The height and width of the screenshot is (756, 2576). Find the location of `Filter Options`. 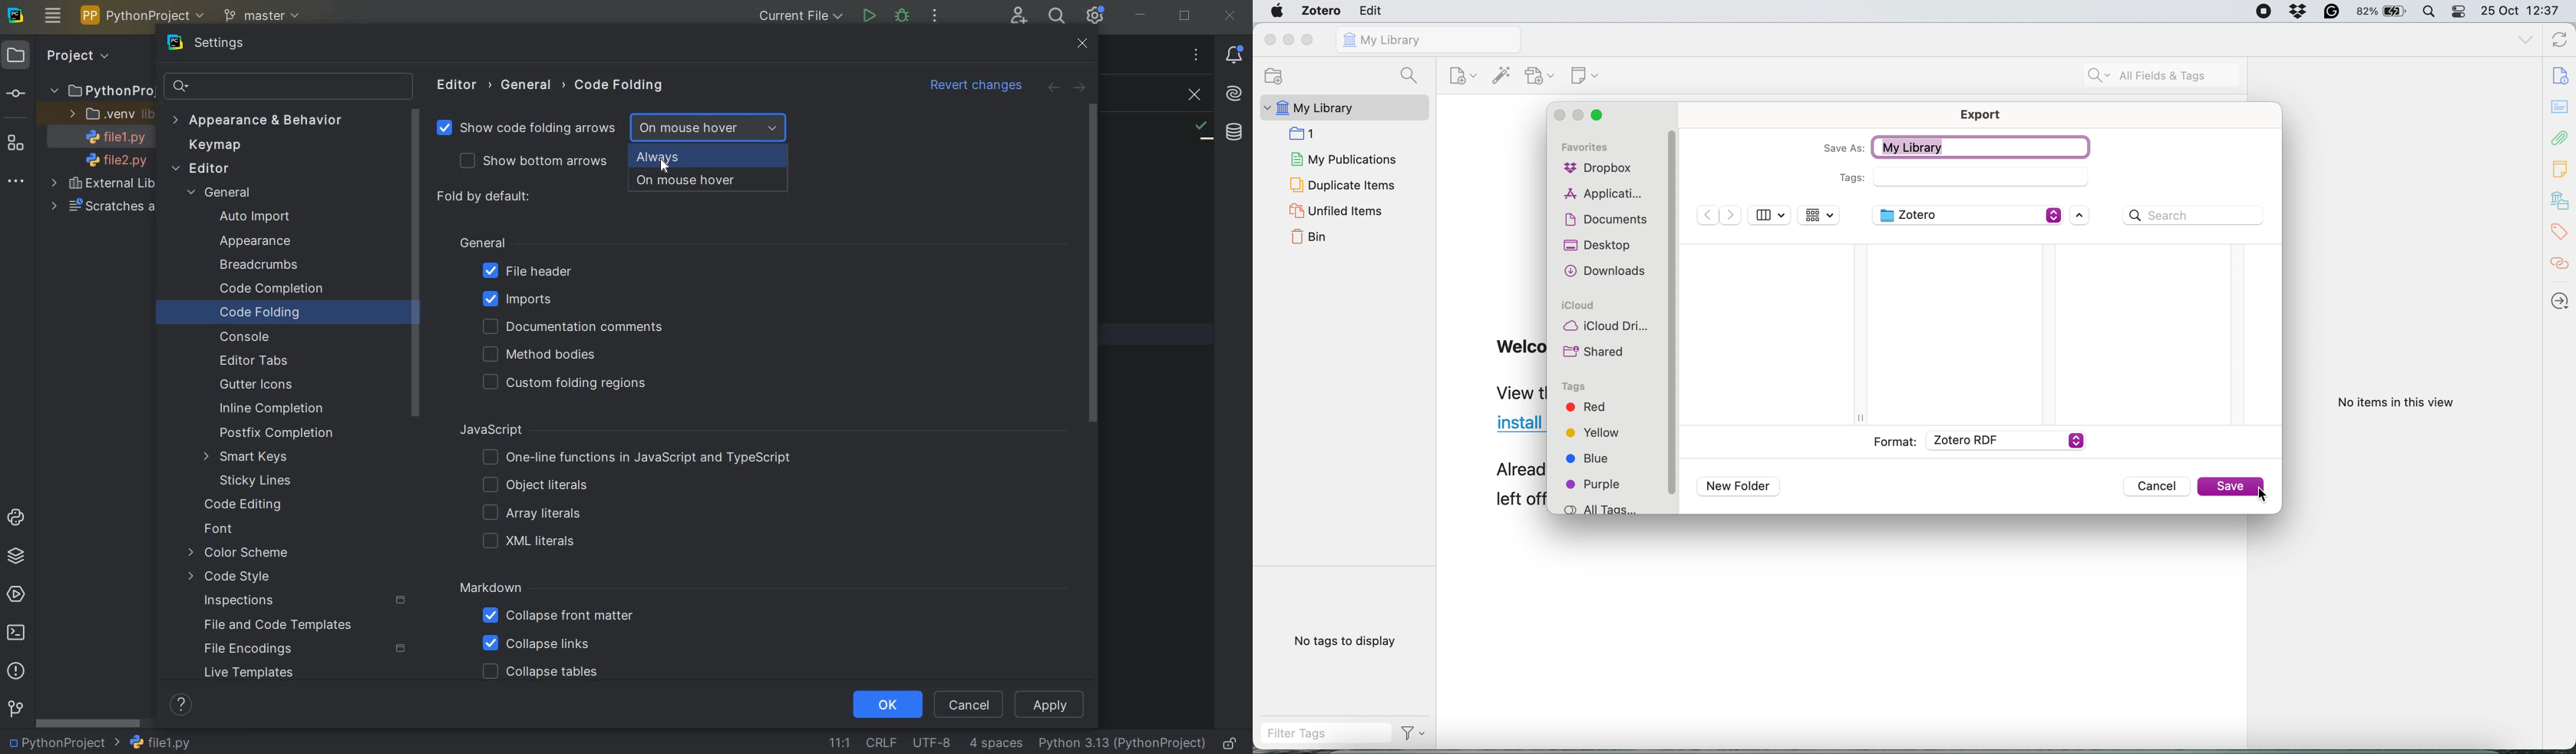

Filter Options is located at coordinates (1415, 735).